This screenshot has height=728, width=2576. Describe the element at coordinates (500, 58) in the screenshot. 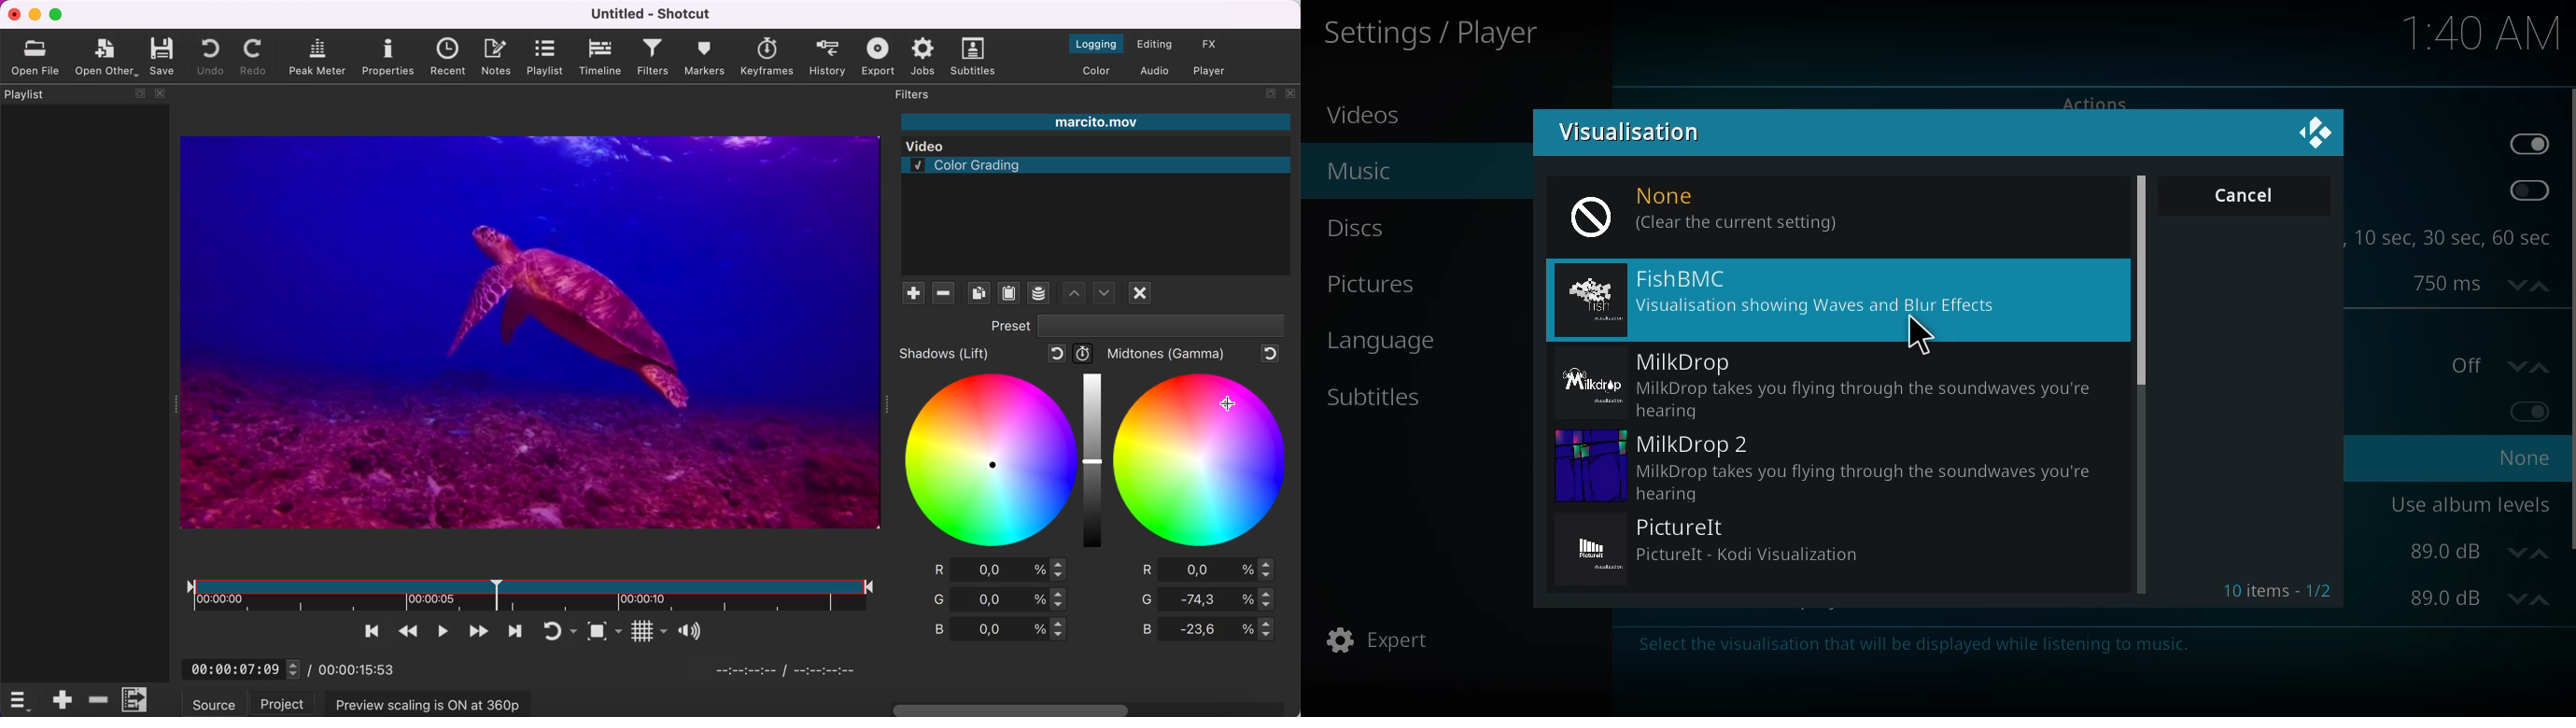

I see `notes` at that location.